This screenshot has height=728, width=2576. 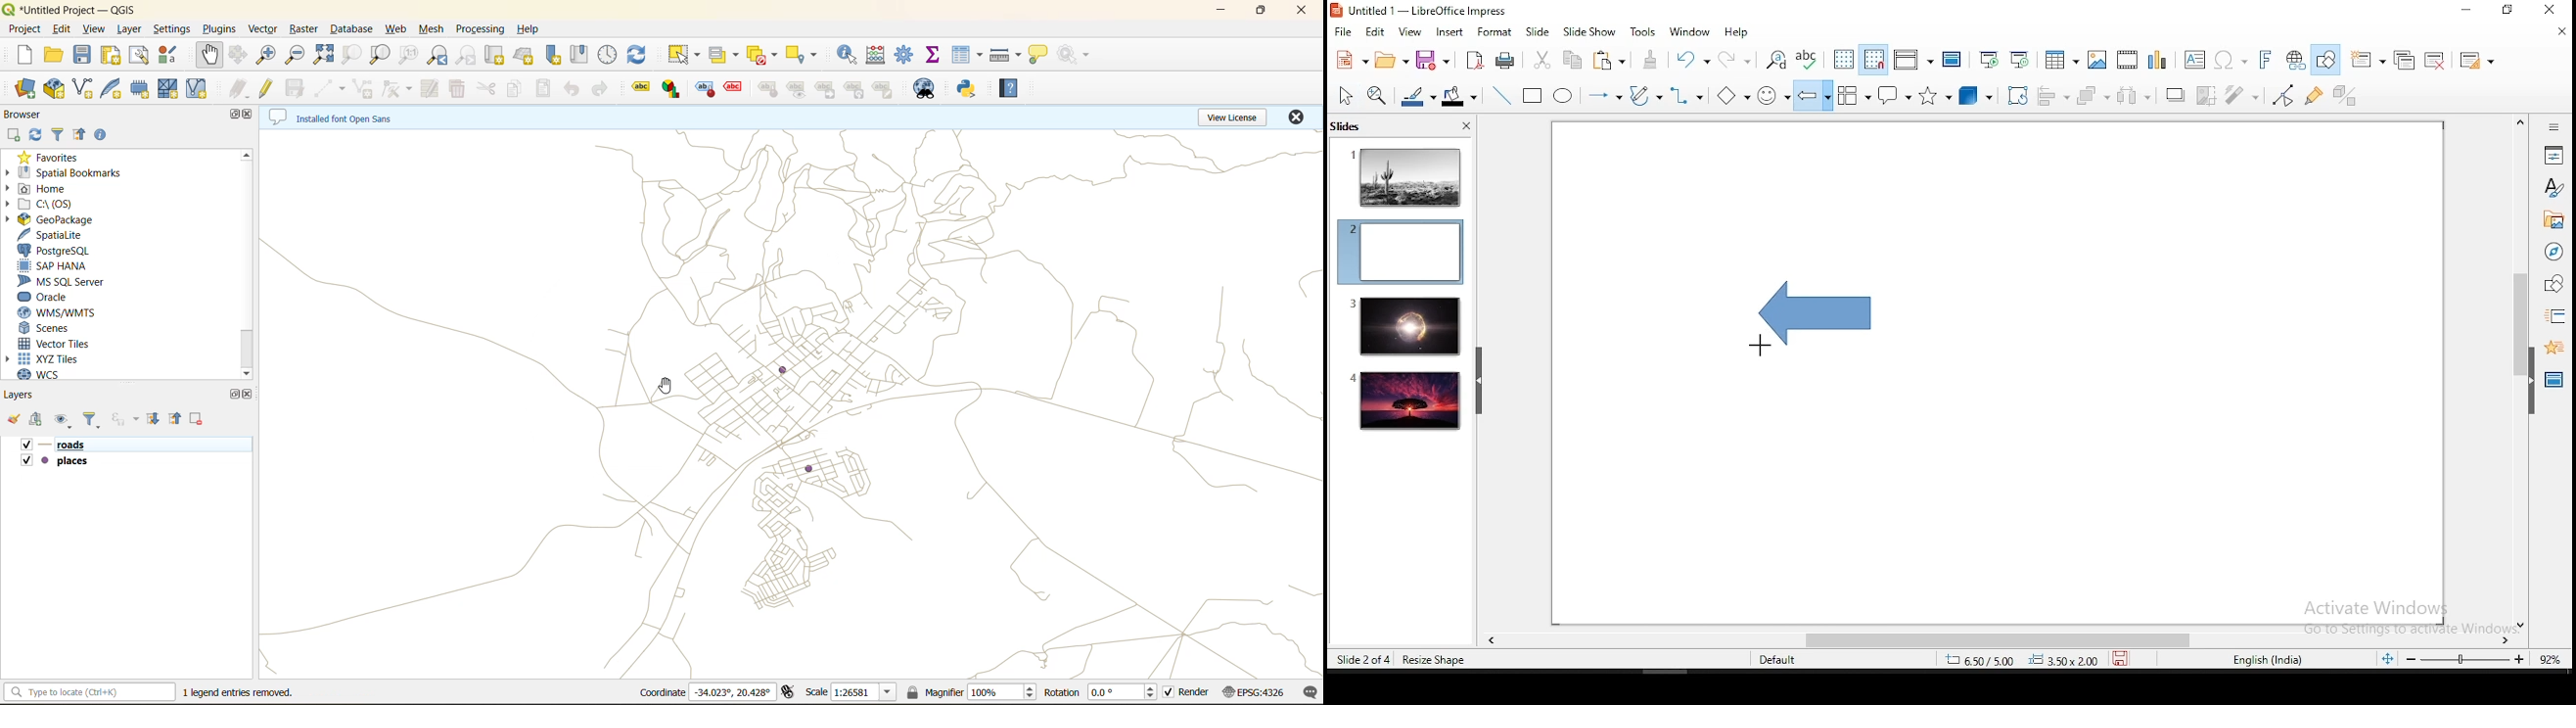 What do you see at coordinates (794, 404) in the screenshot?
I see `vector without data from removed layer` at bounding box center [794, 404].